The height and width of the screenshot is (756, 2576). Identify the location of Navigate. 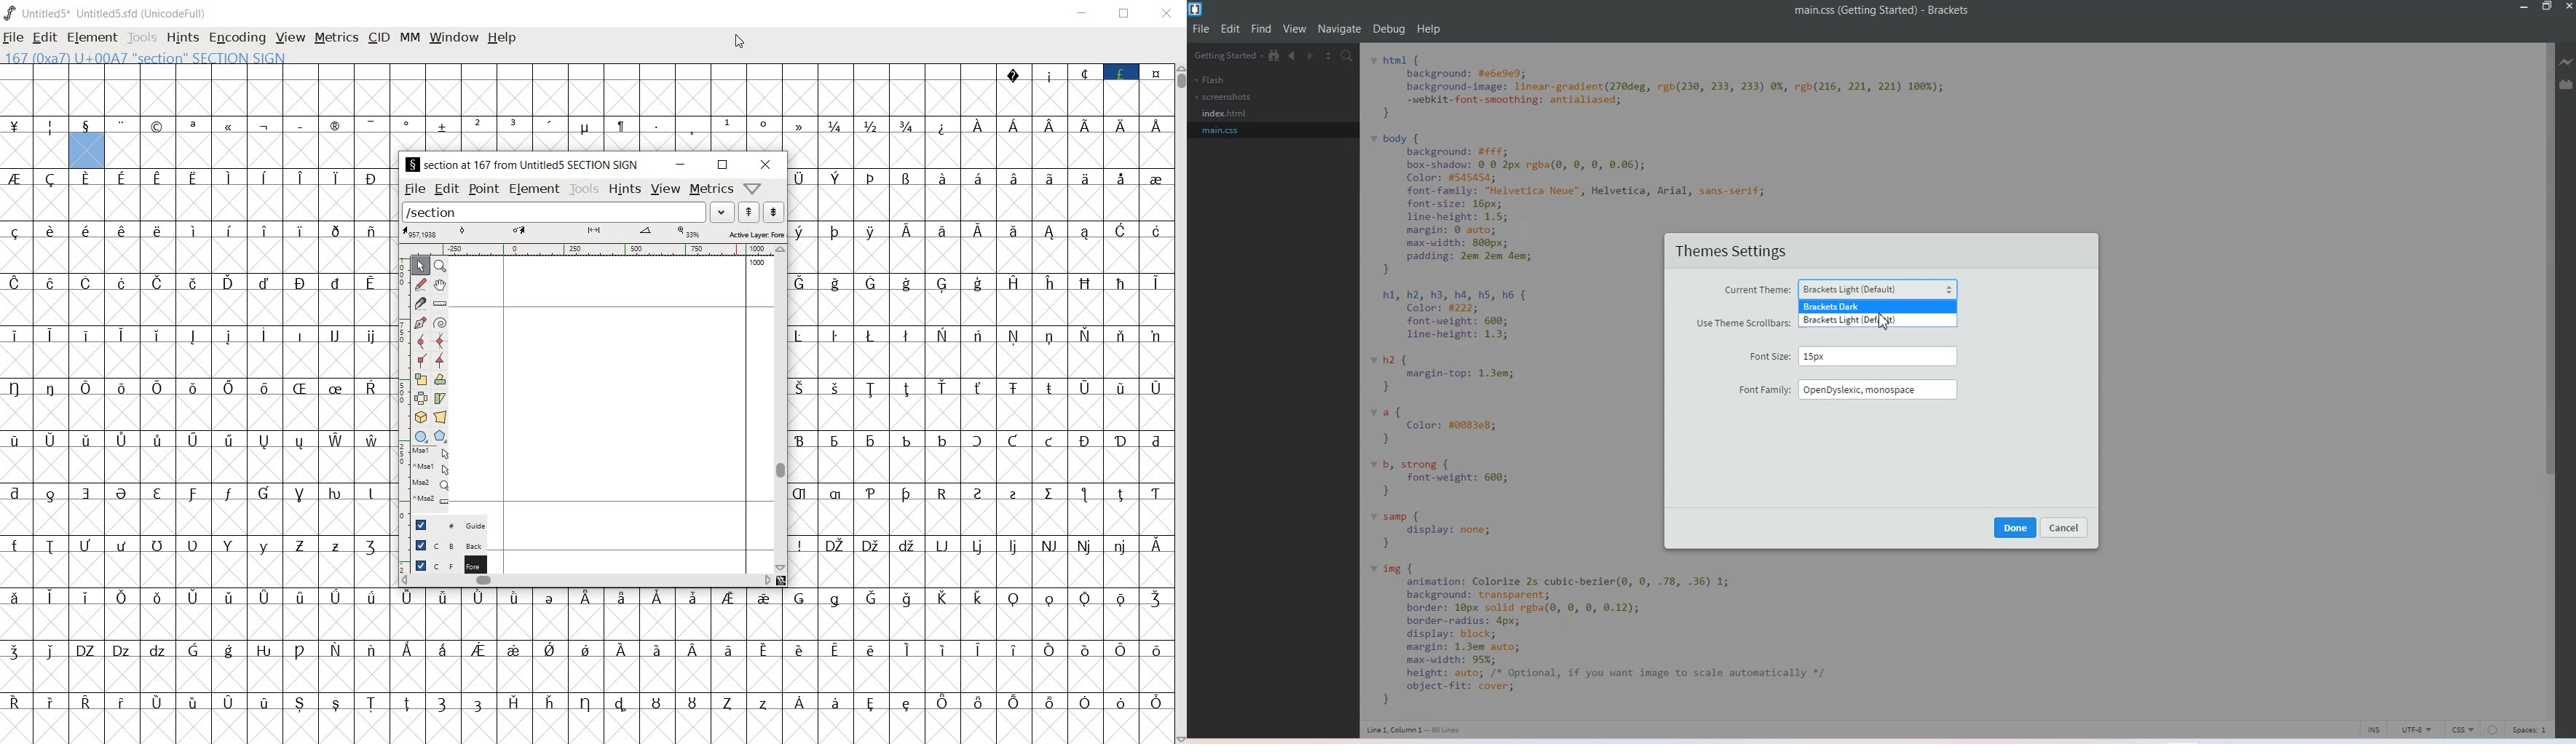
(1340, 29).